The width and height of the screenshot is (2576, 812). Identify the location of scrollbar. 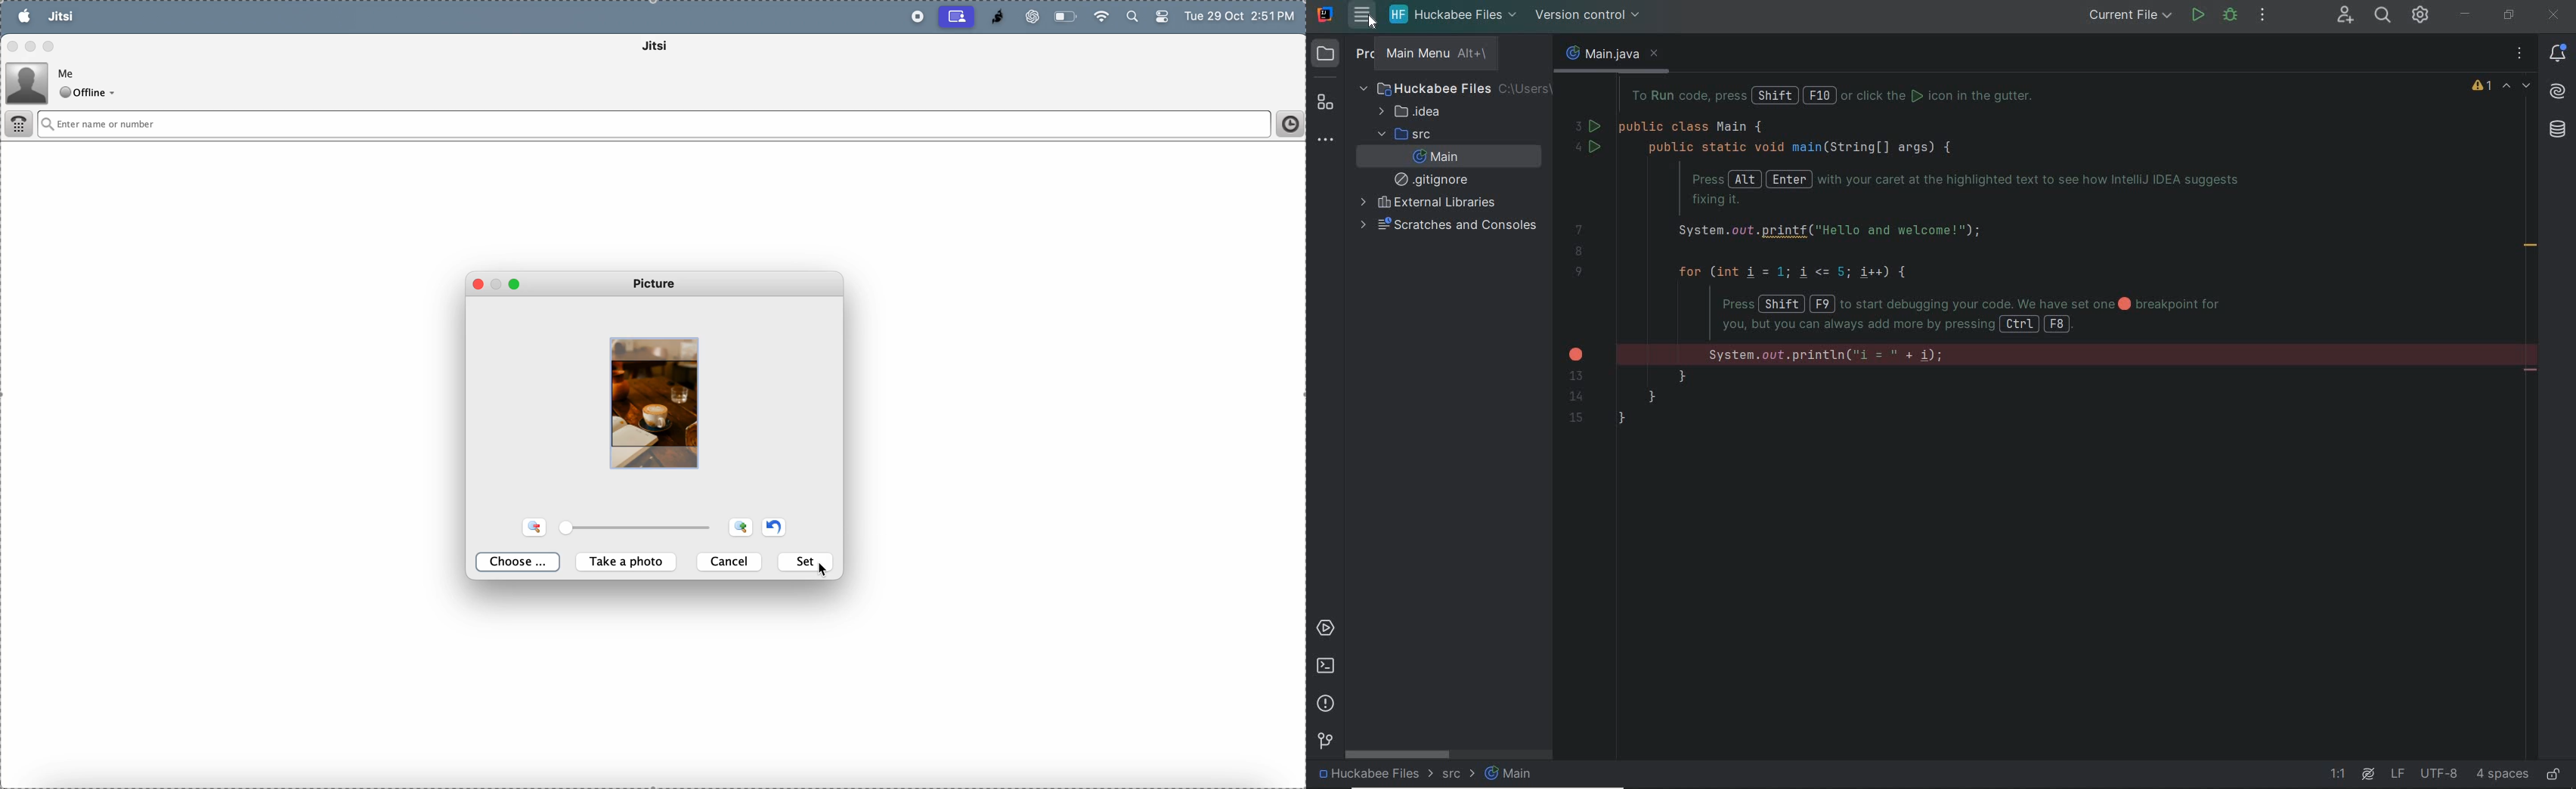
(1398, 755).